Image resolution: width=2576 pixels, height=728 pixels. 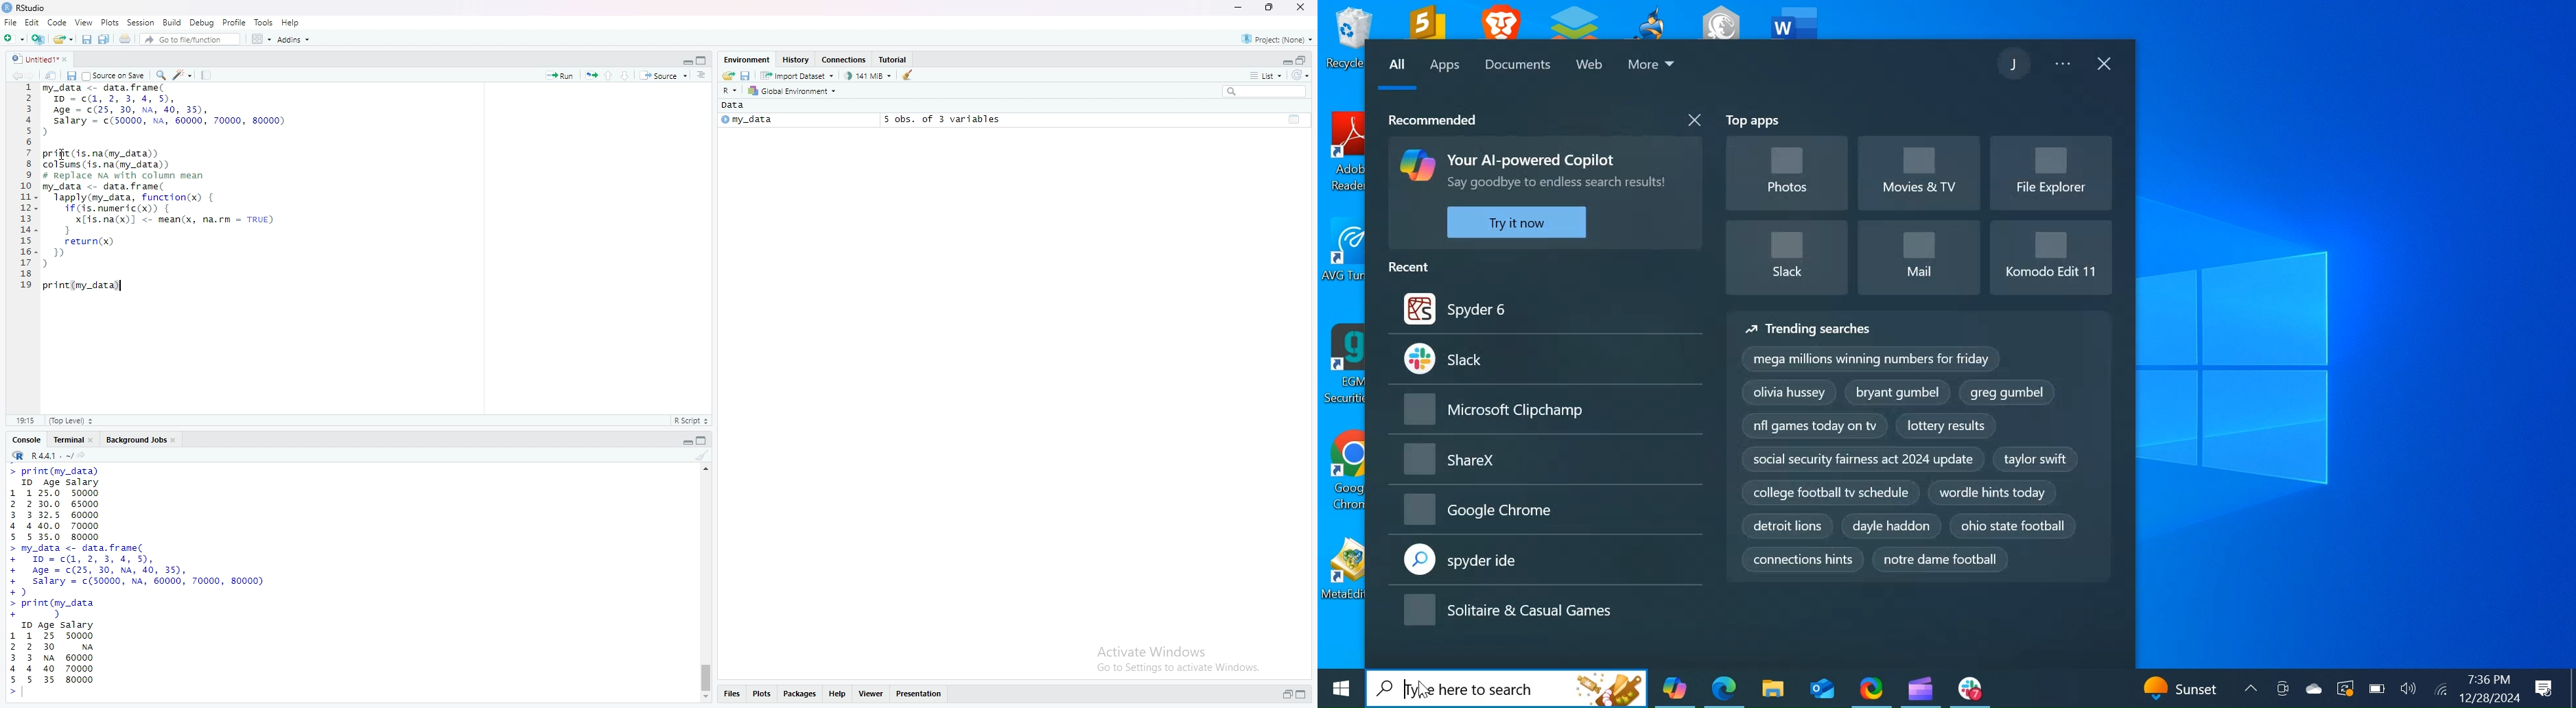 I want to click on OneDrive, so click(x=2314, y=688).